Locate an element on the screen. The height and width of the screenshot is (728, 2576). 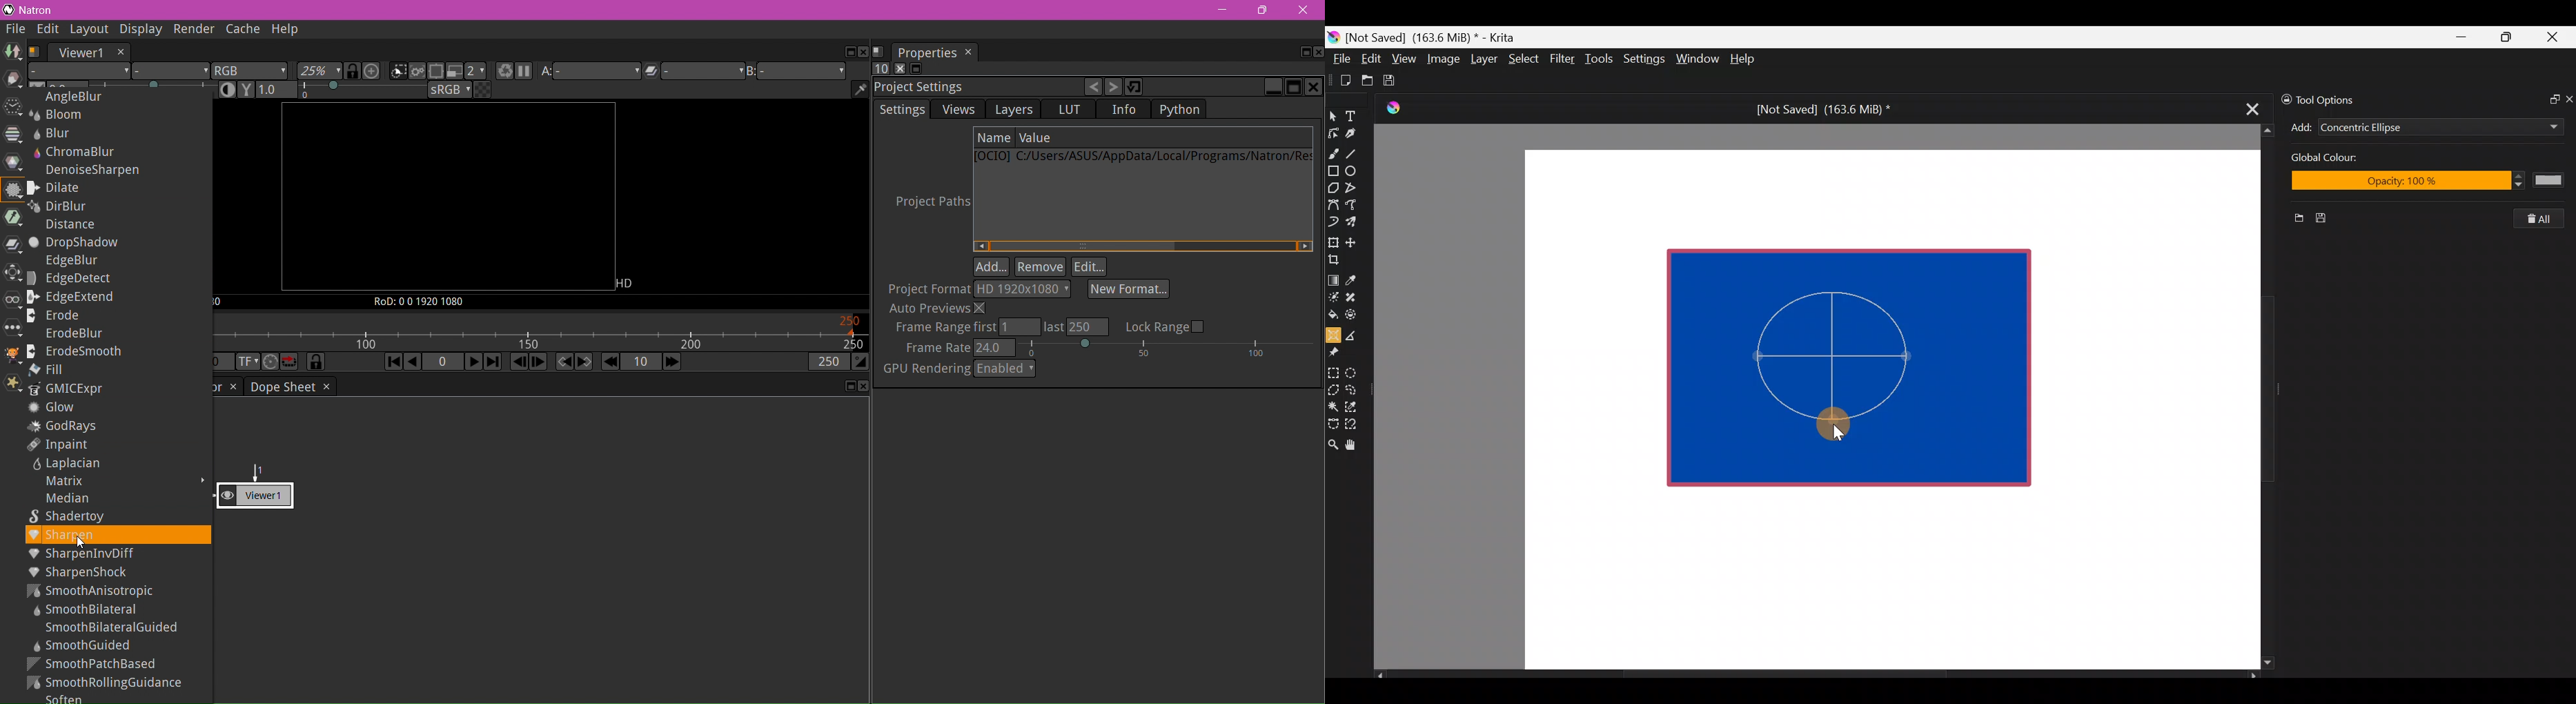
Reference images tool is located at coordinates (1338, 351).